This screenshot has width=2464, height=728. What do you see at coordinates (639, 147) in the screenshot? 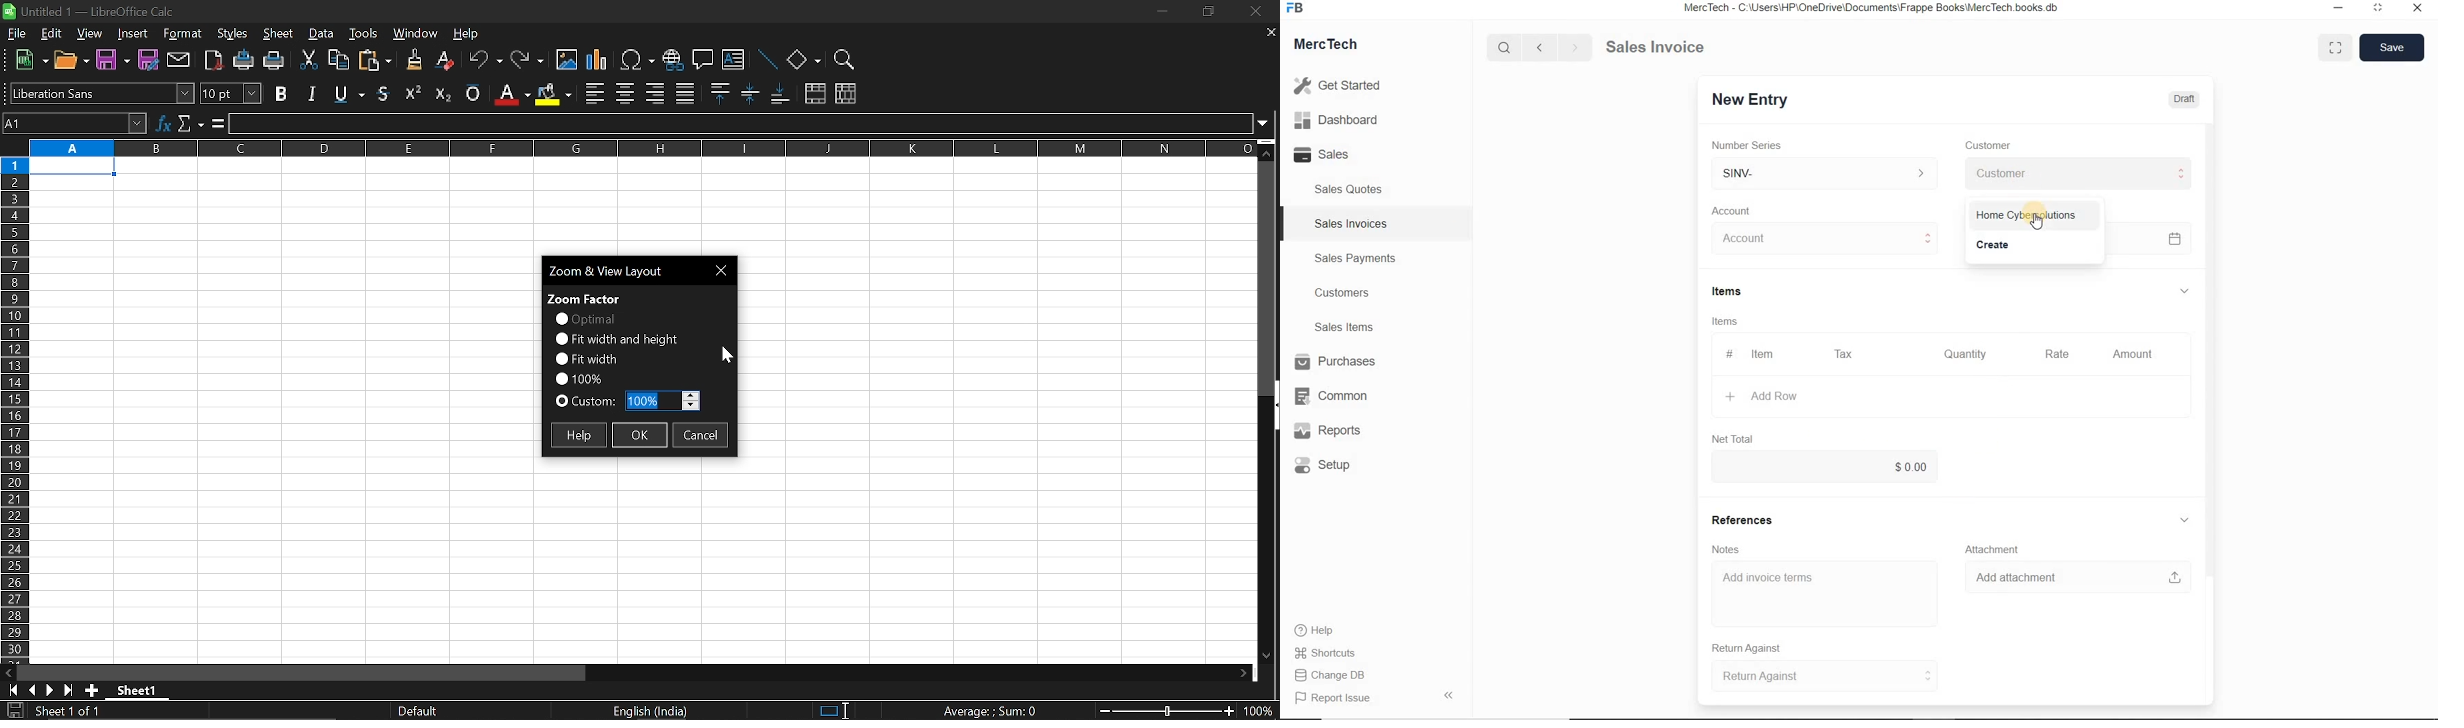
I see `columns` at bounding box center [639, 147].